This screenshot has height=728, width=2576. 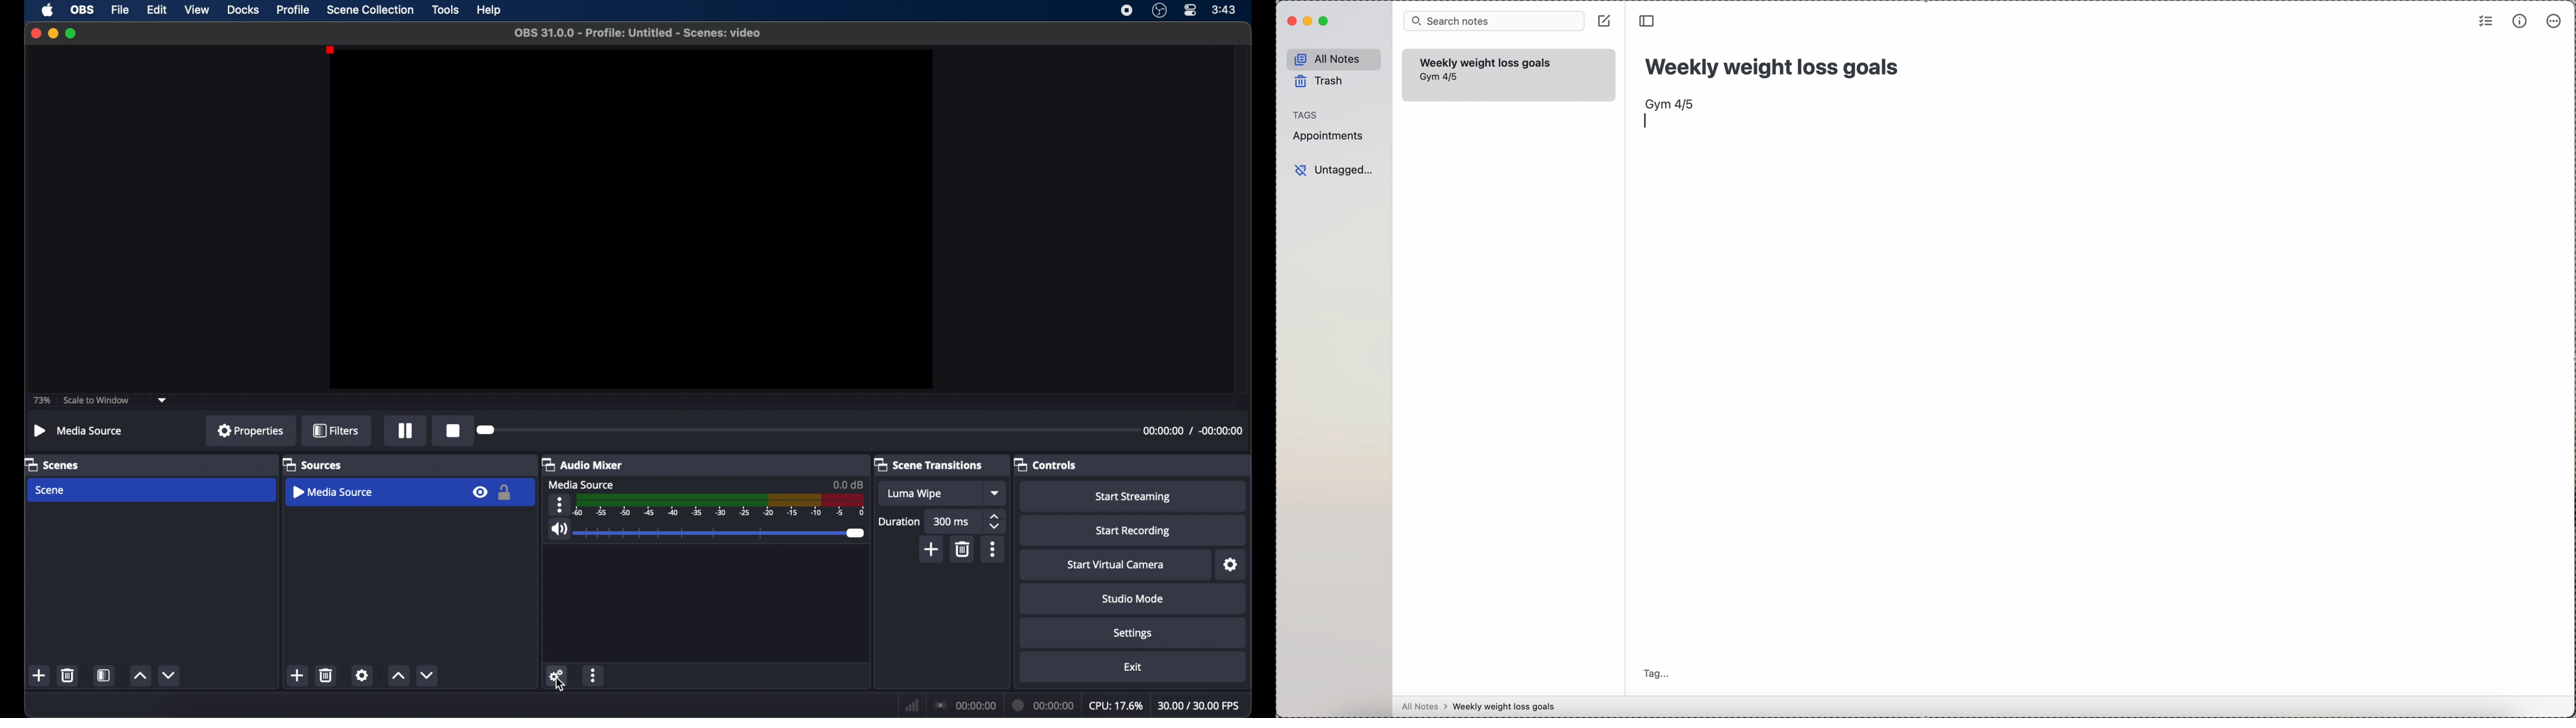 What do you see at coordinates (900, 523) in the screenshot?
I see `duration` at bounding box center [900, 523].